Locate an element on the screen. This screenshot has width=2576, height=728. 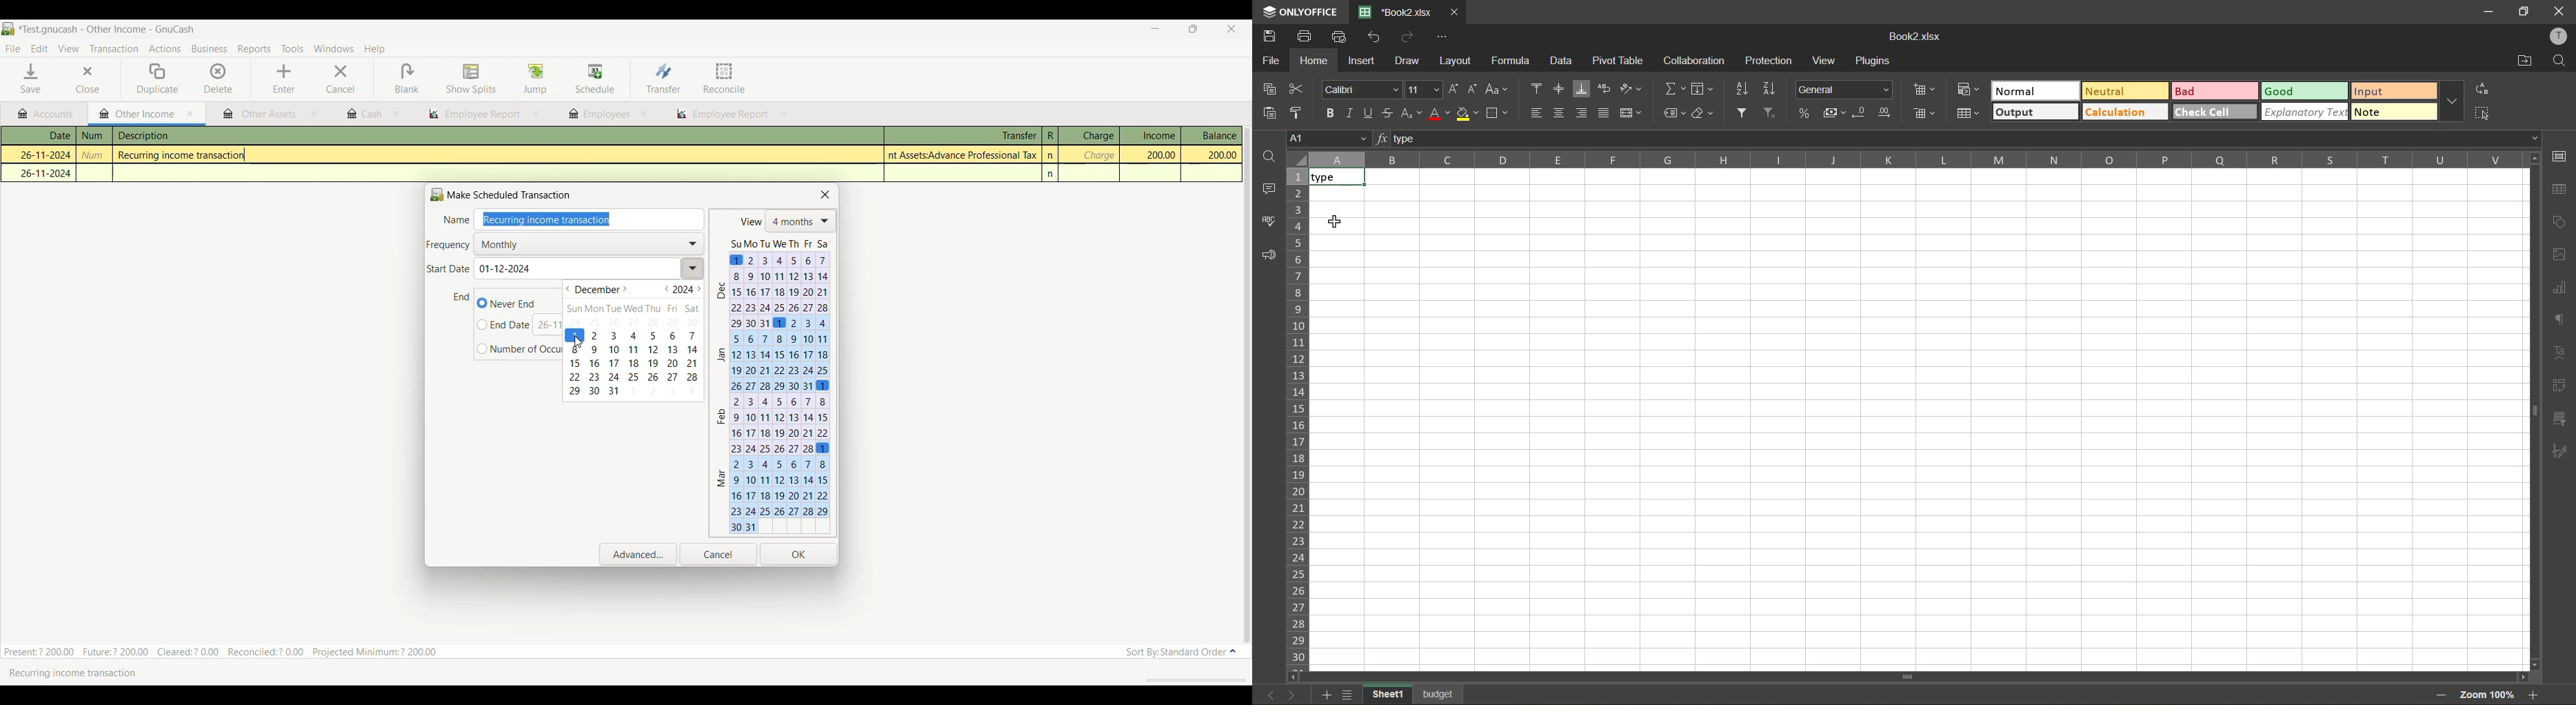
align top is located at coordinates (1535, 88).